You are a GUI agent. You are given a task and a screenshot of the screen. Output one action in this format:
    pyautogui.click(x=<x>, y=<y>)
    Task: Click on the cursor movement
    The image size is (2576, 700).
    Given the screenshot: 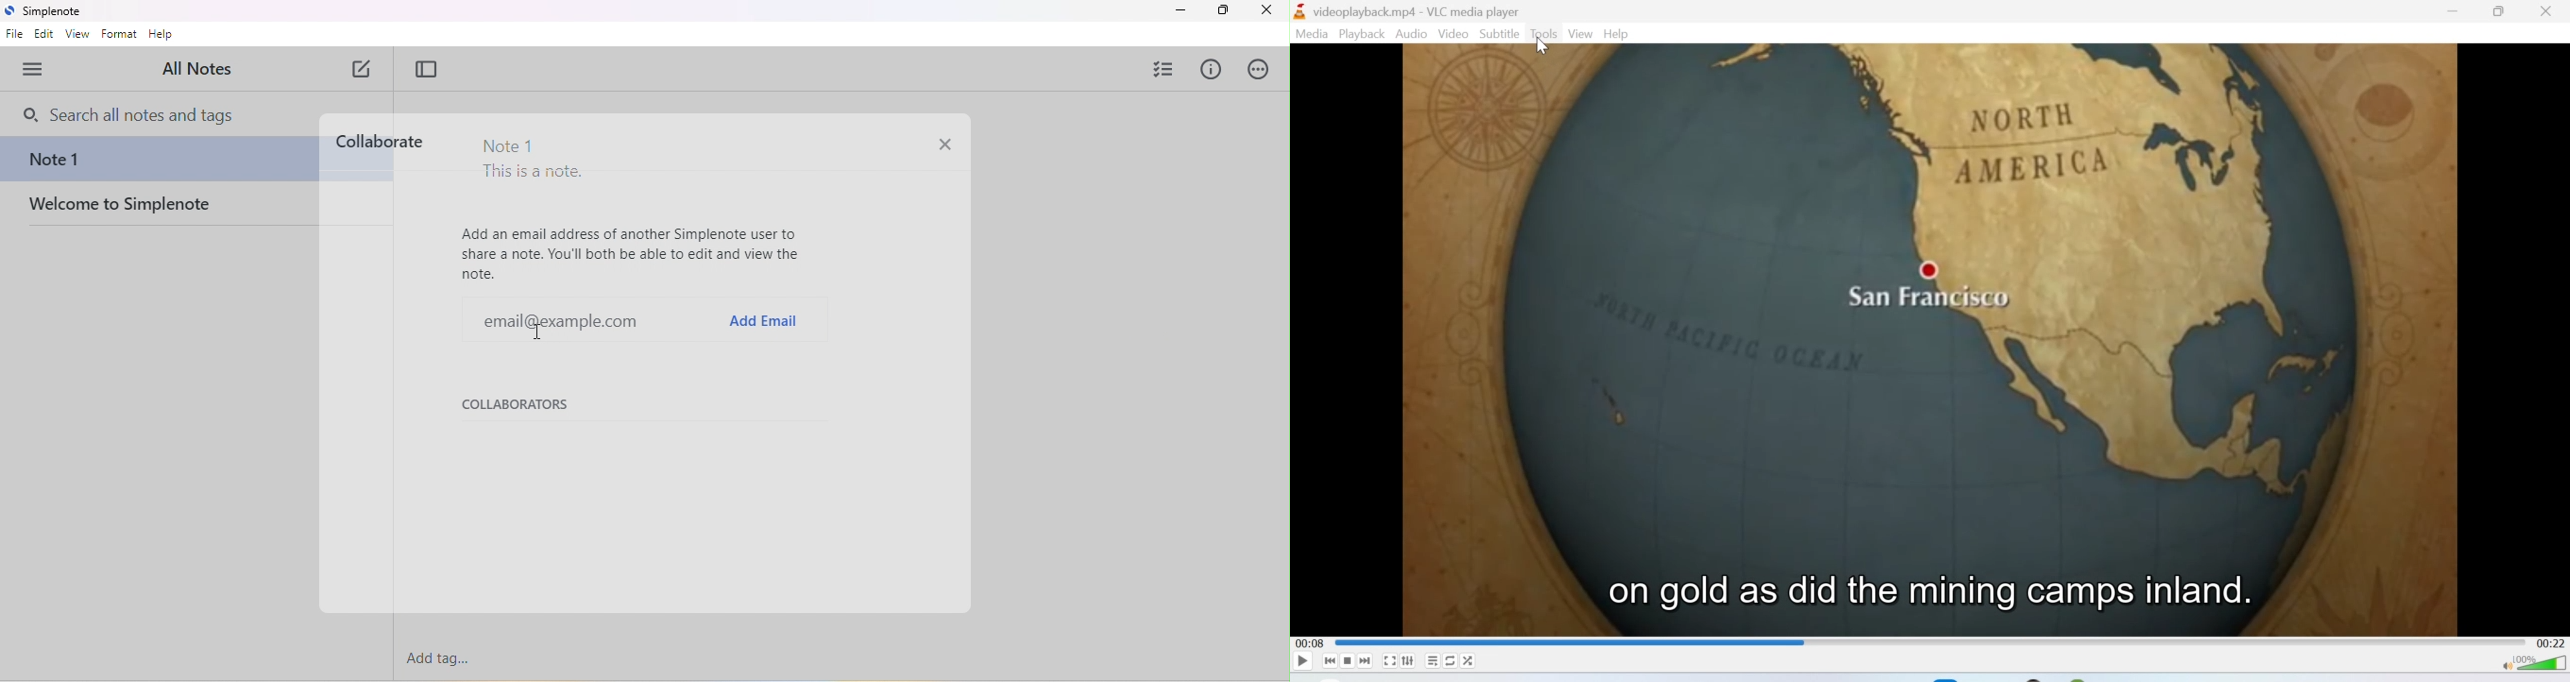 What is the action you would take?
    pyautogui.click(x=548, y=333)
    